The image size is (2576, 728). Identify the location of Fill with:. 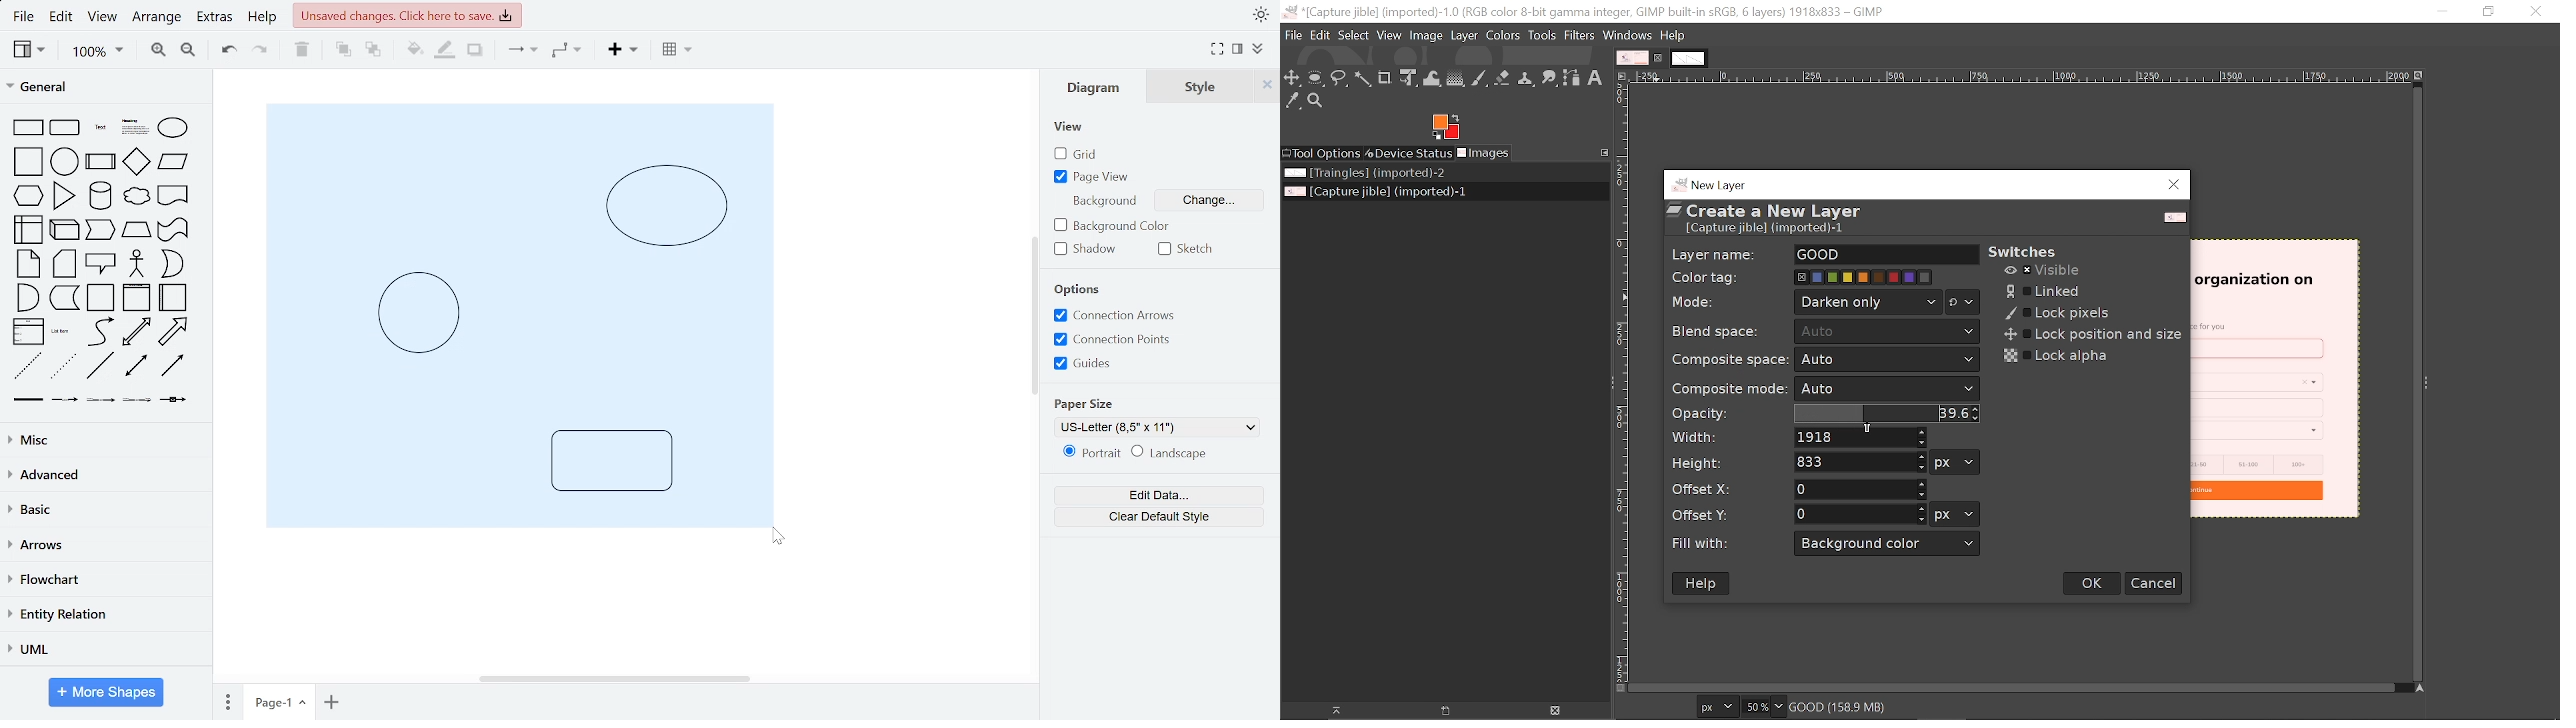
(1710, 544).